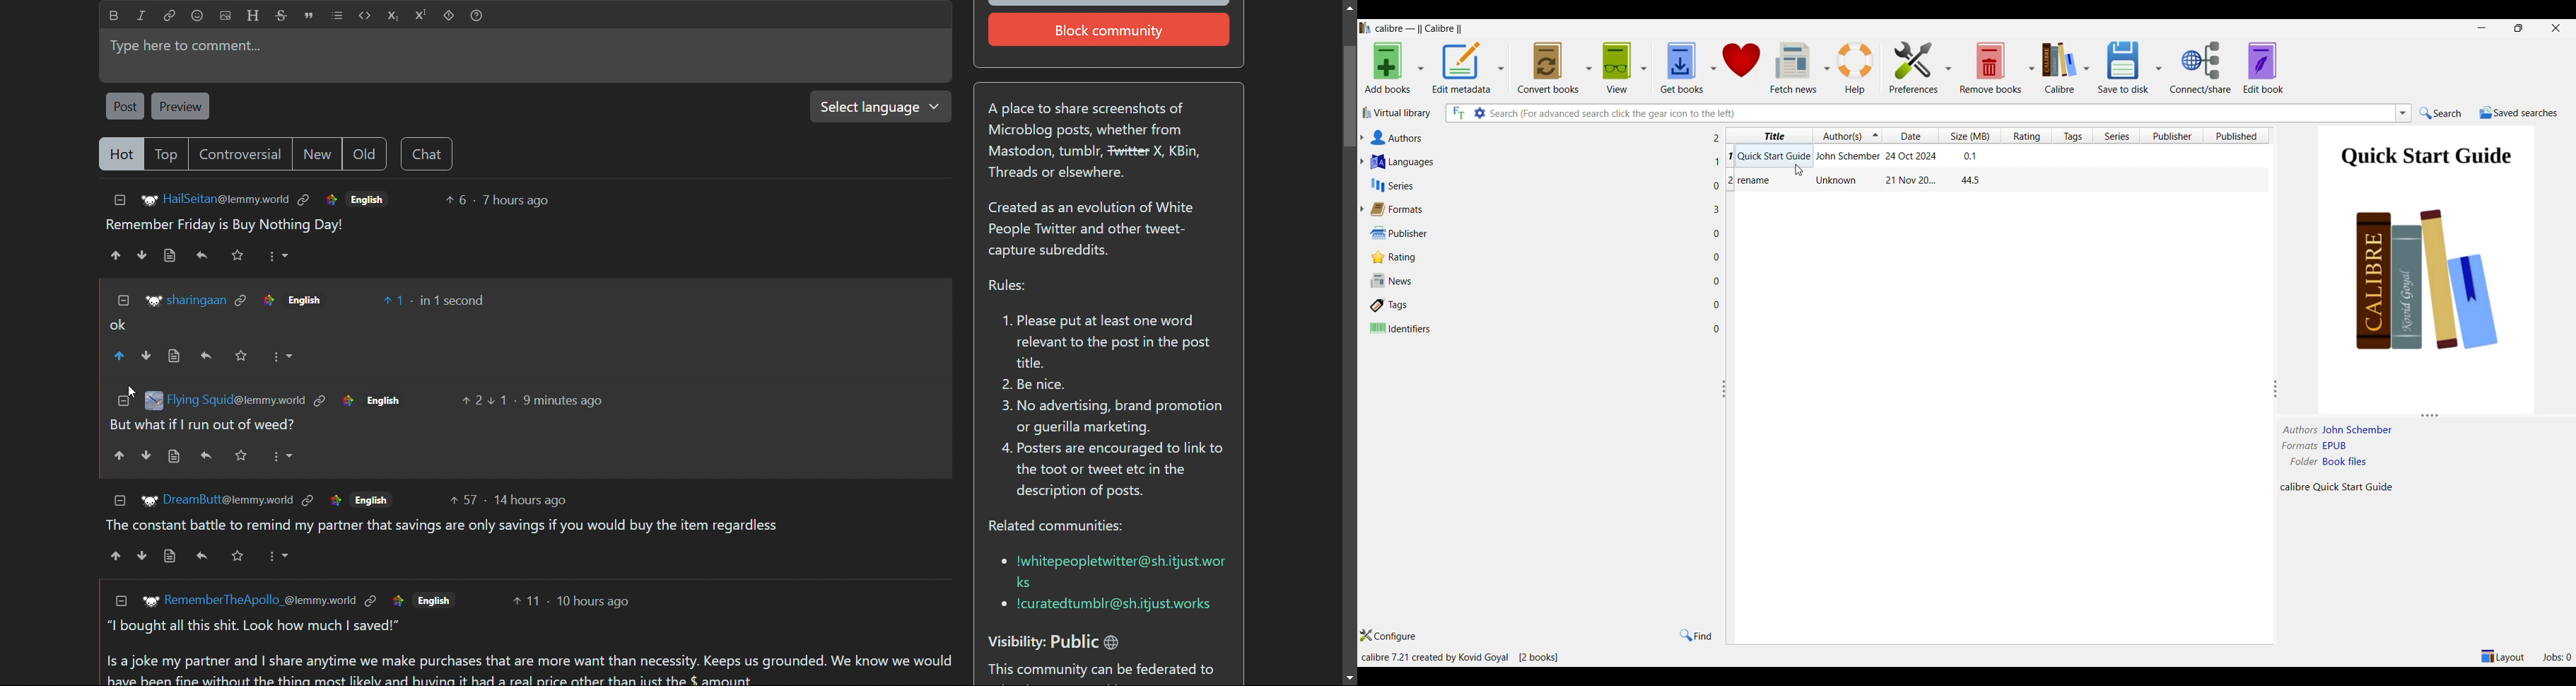 The image size is (2576, 700). I want to click on link, so click(243, 301).